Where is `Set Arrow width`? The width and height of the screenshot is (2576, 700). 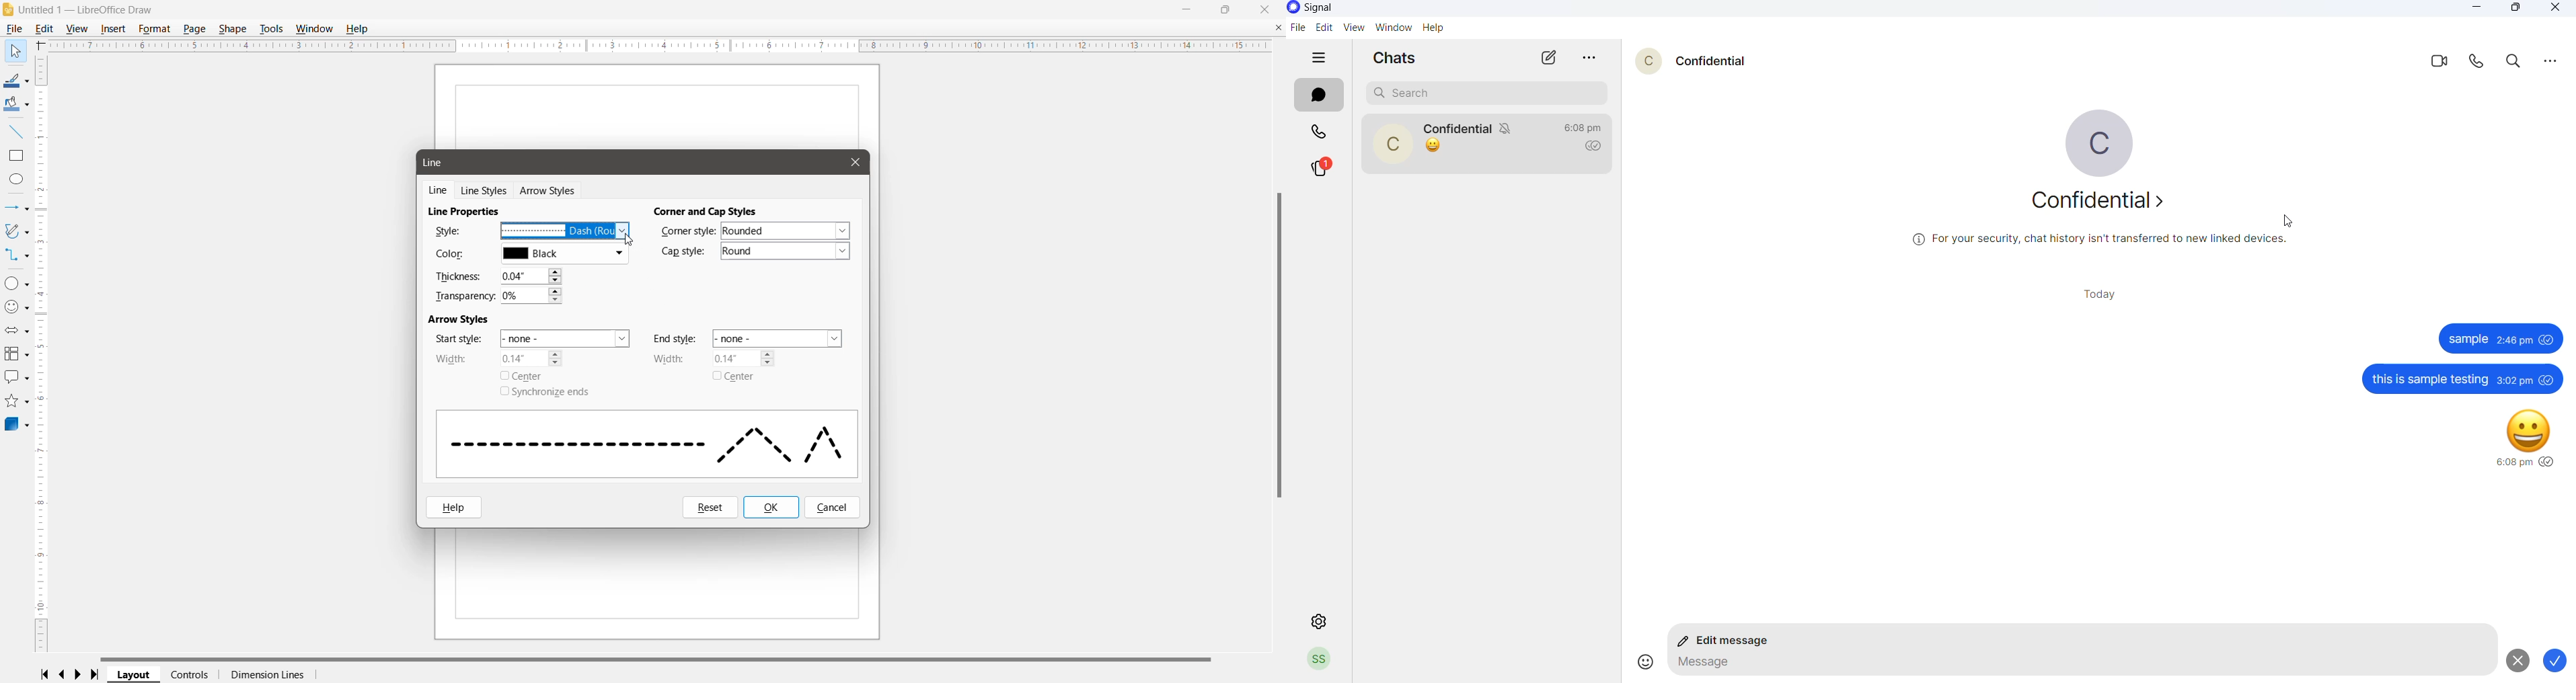
Set Arrow width is located at coordinates (530, 359).